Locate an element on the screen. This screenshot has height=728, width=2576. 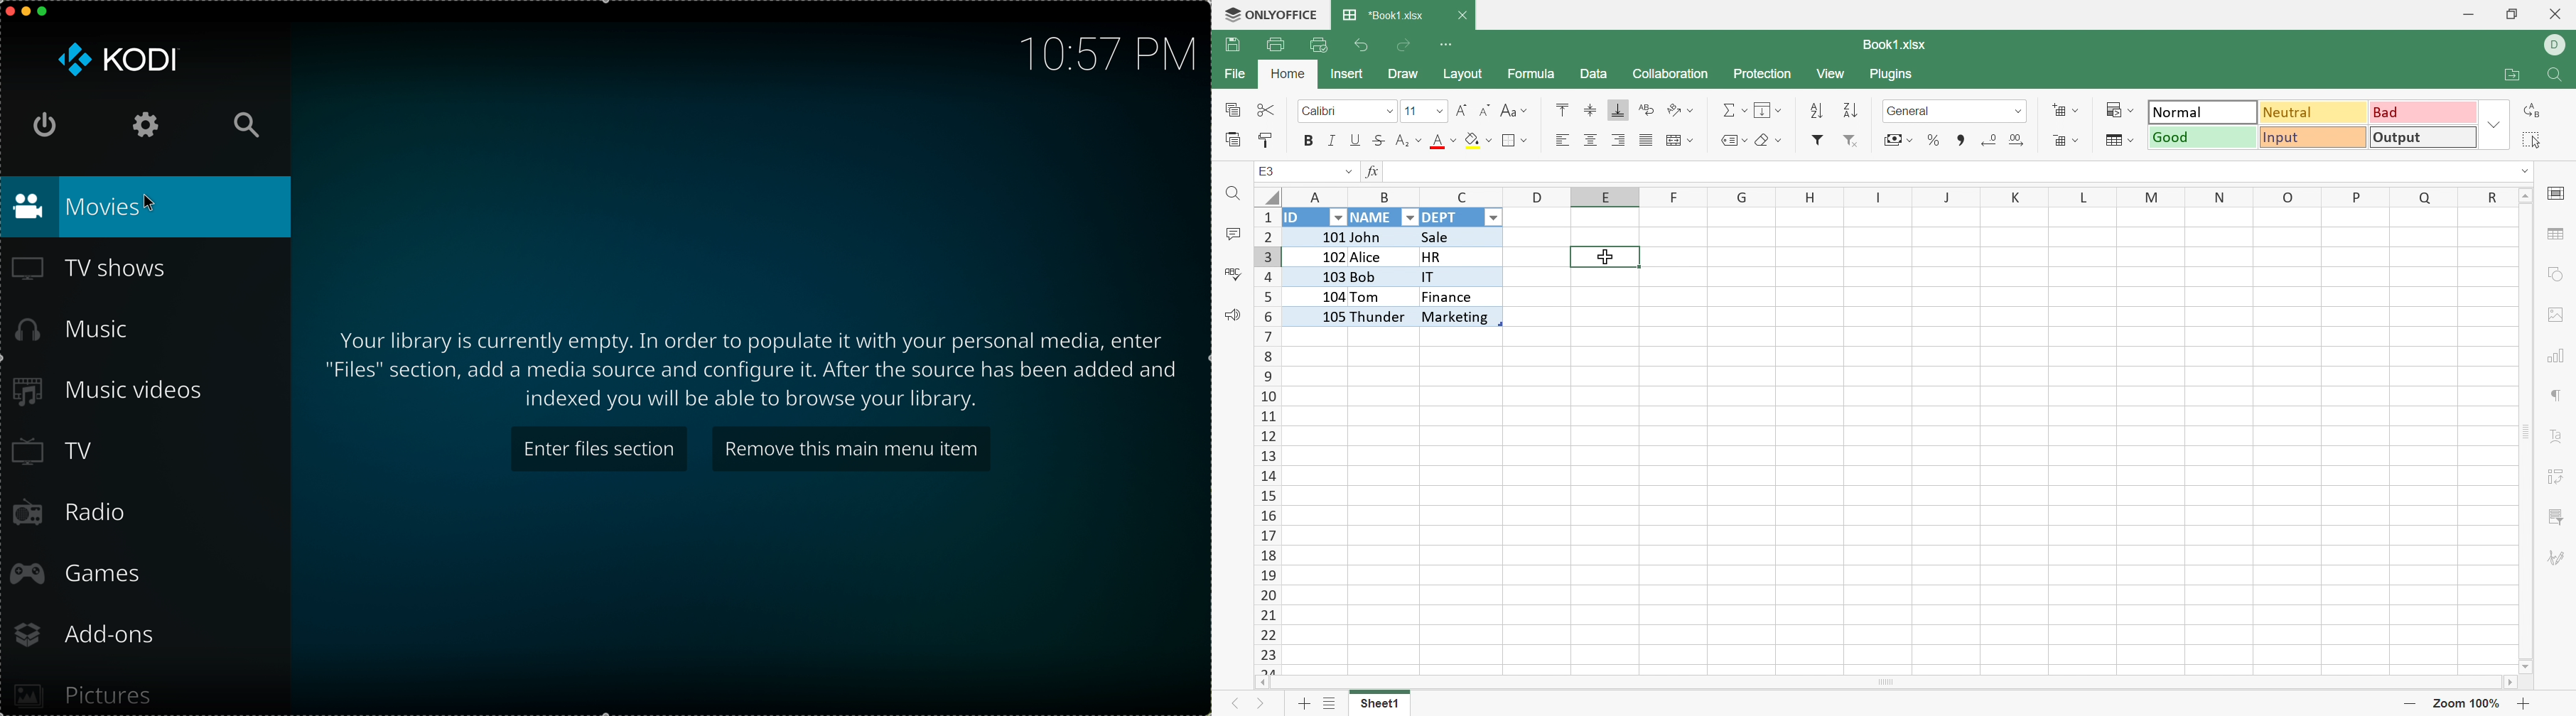
Drop Down is located at coordinates (2491, 125).